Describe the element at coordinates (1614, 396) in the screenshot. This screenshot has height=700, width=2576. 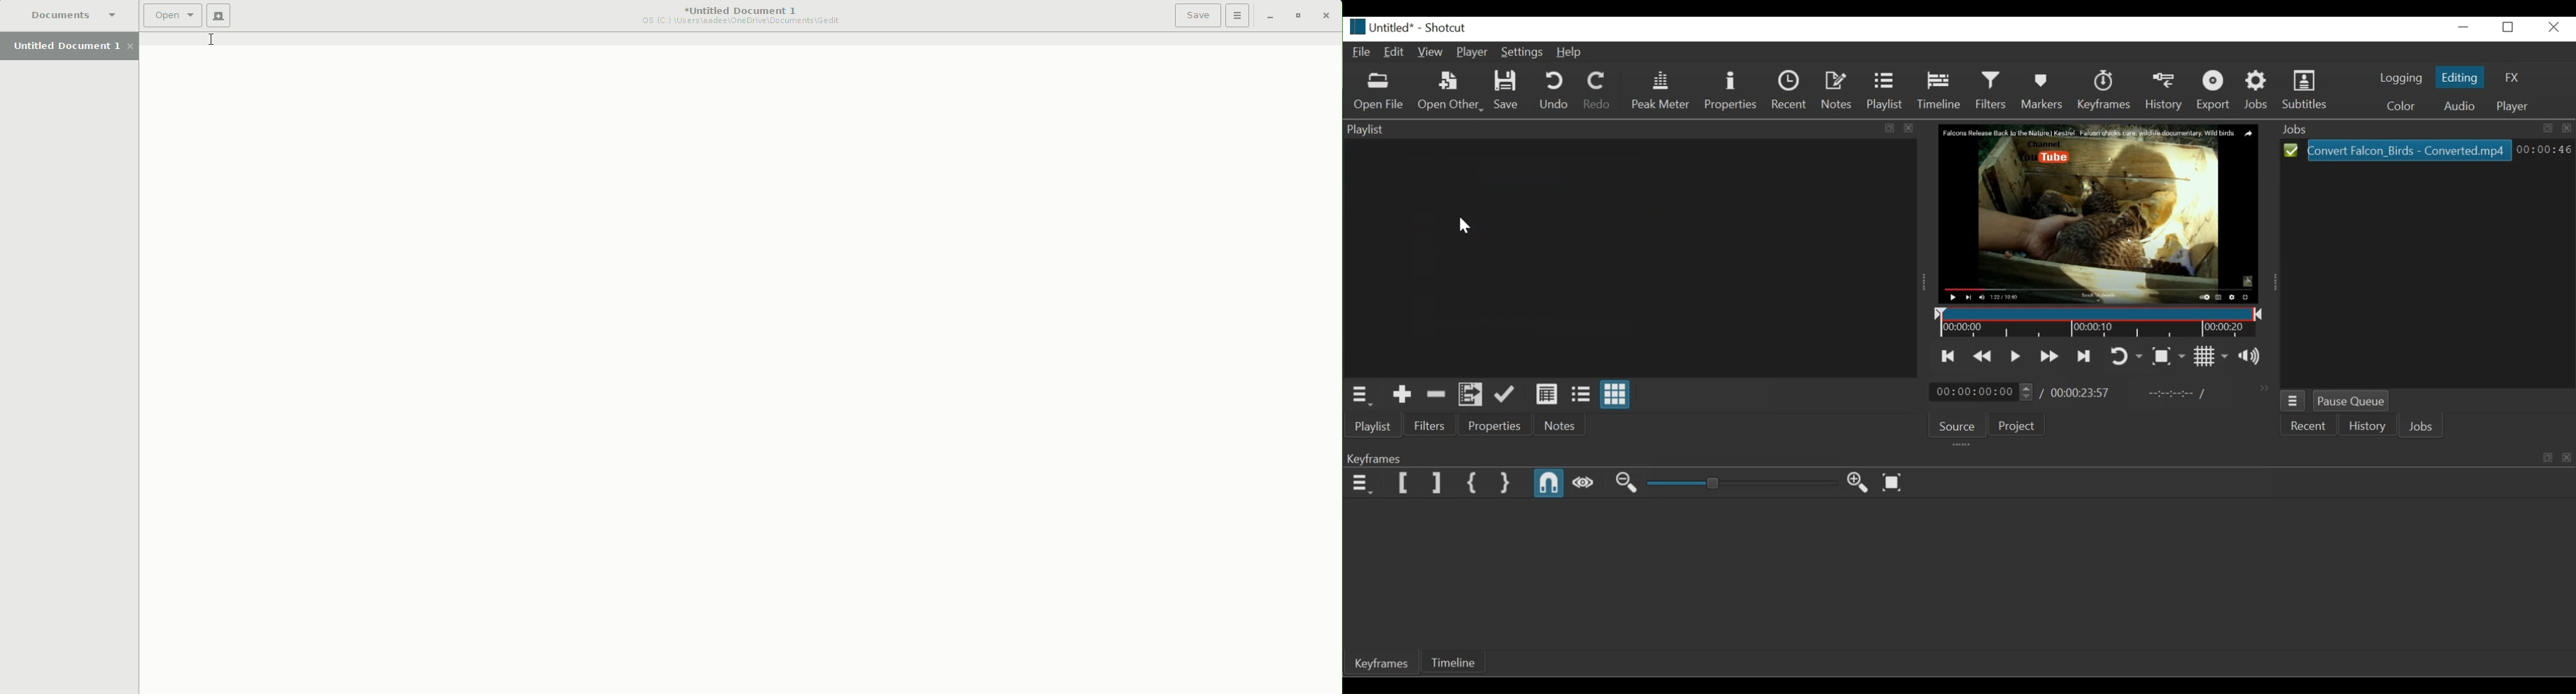
I see `View as icons` at that location.